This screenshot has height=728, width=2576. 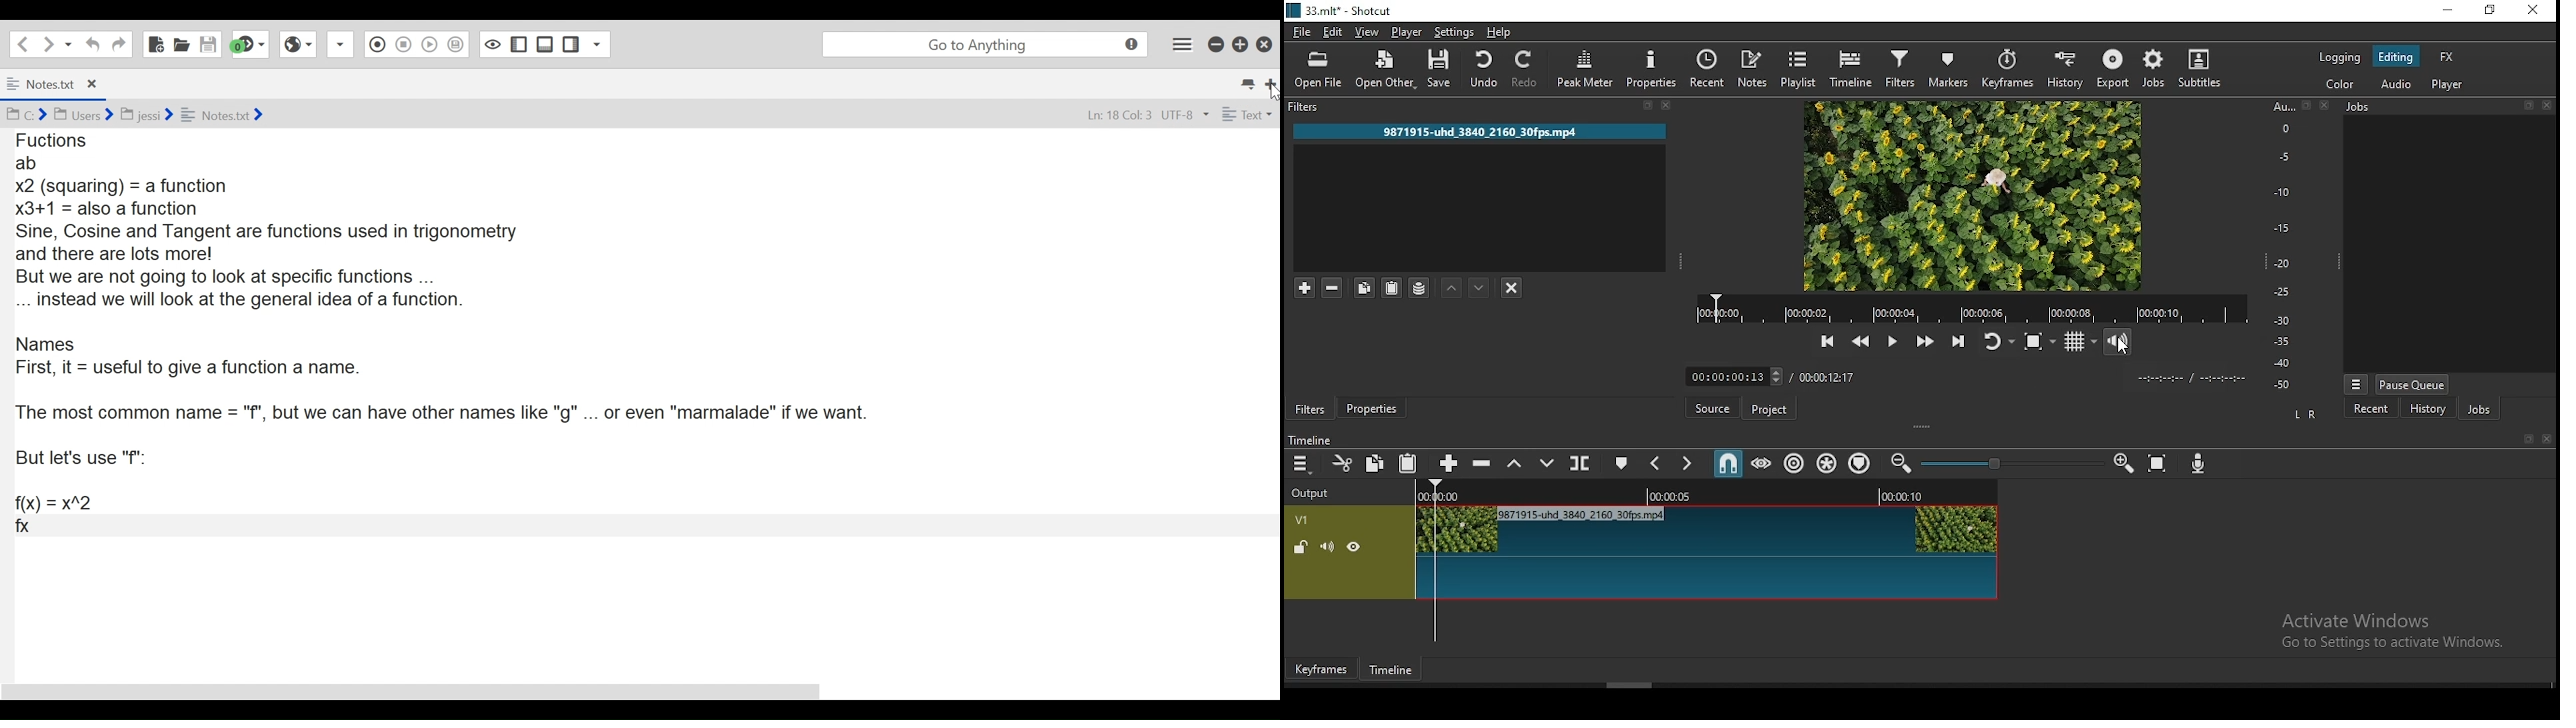 I want to click on New Tab, so click(x=1271, y=82).